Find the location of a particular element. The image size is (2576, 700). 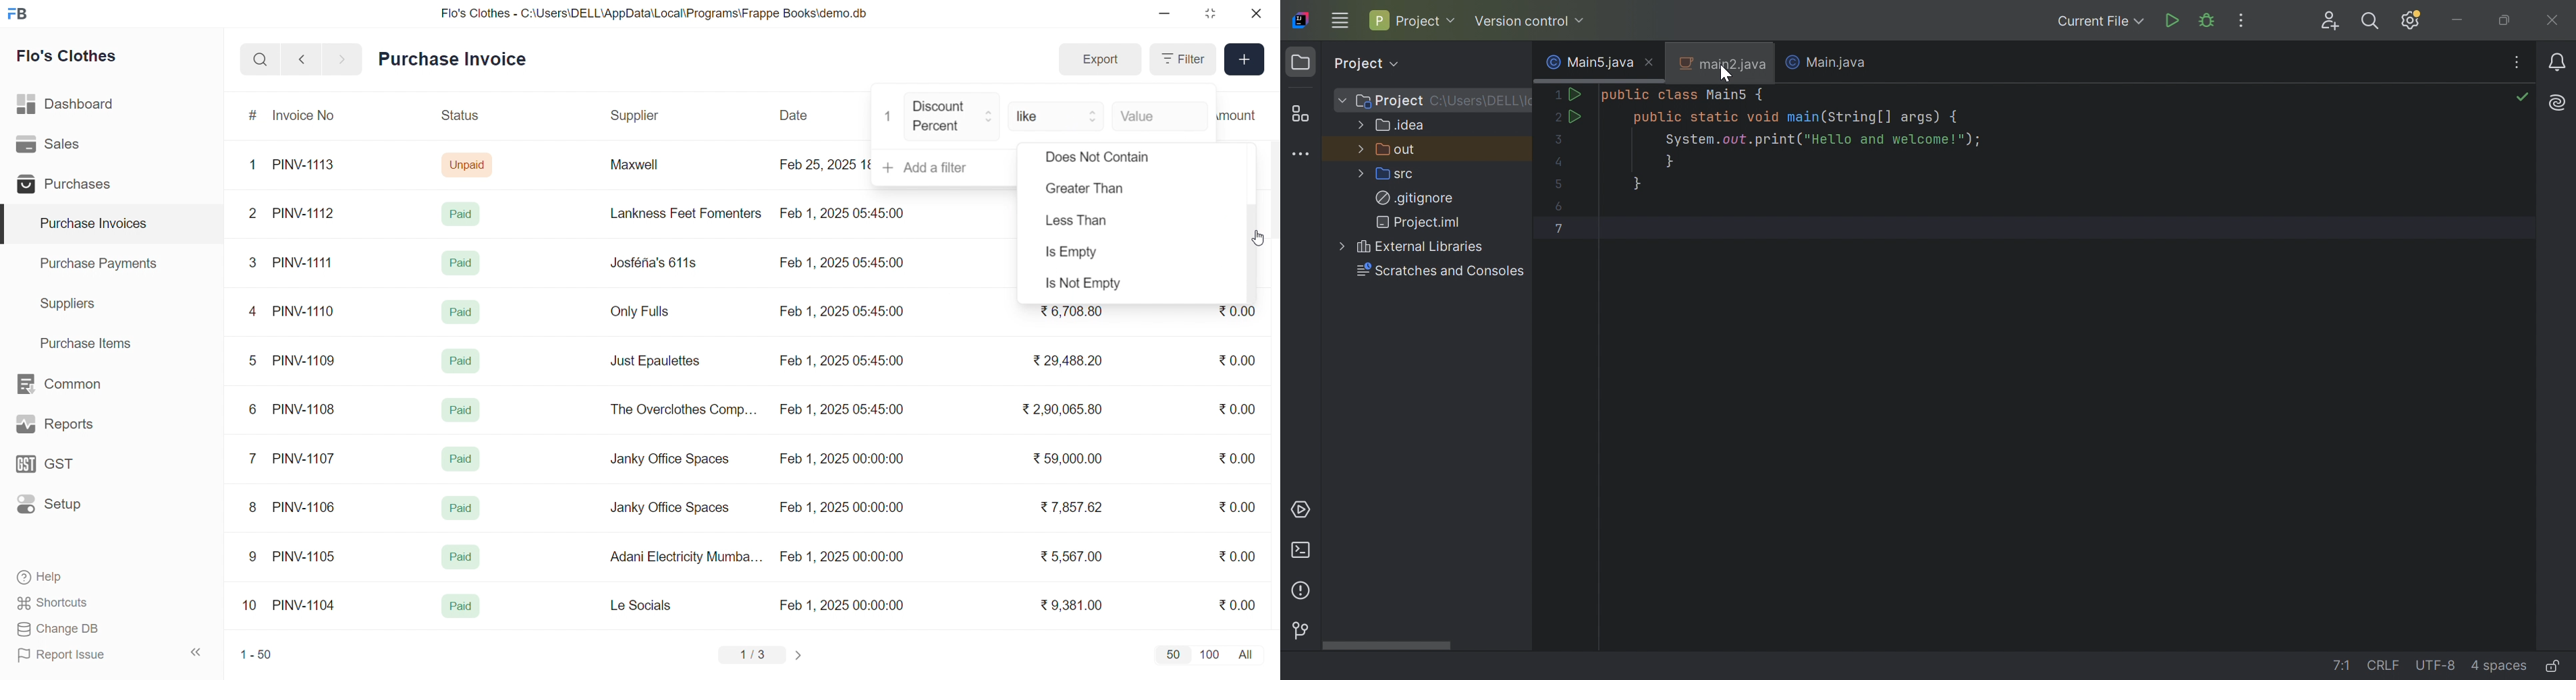

# is located at coordinates (253, 117).